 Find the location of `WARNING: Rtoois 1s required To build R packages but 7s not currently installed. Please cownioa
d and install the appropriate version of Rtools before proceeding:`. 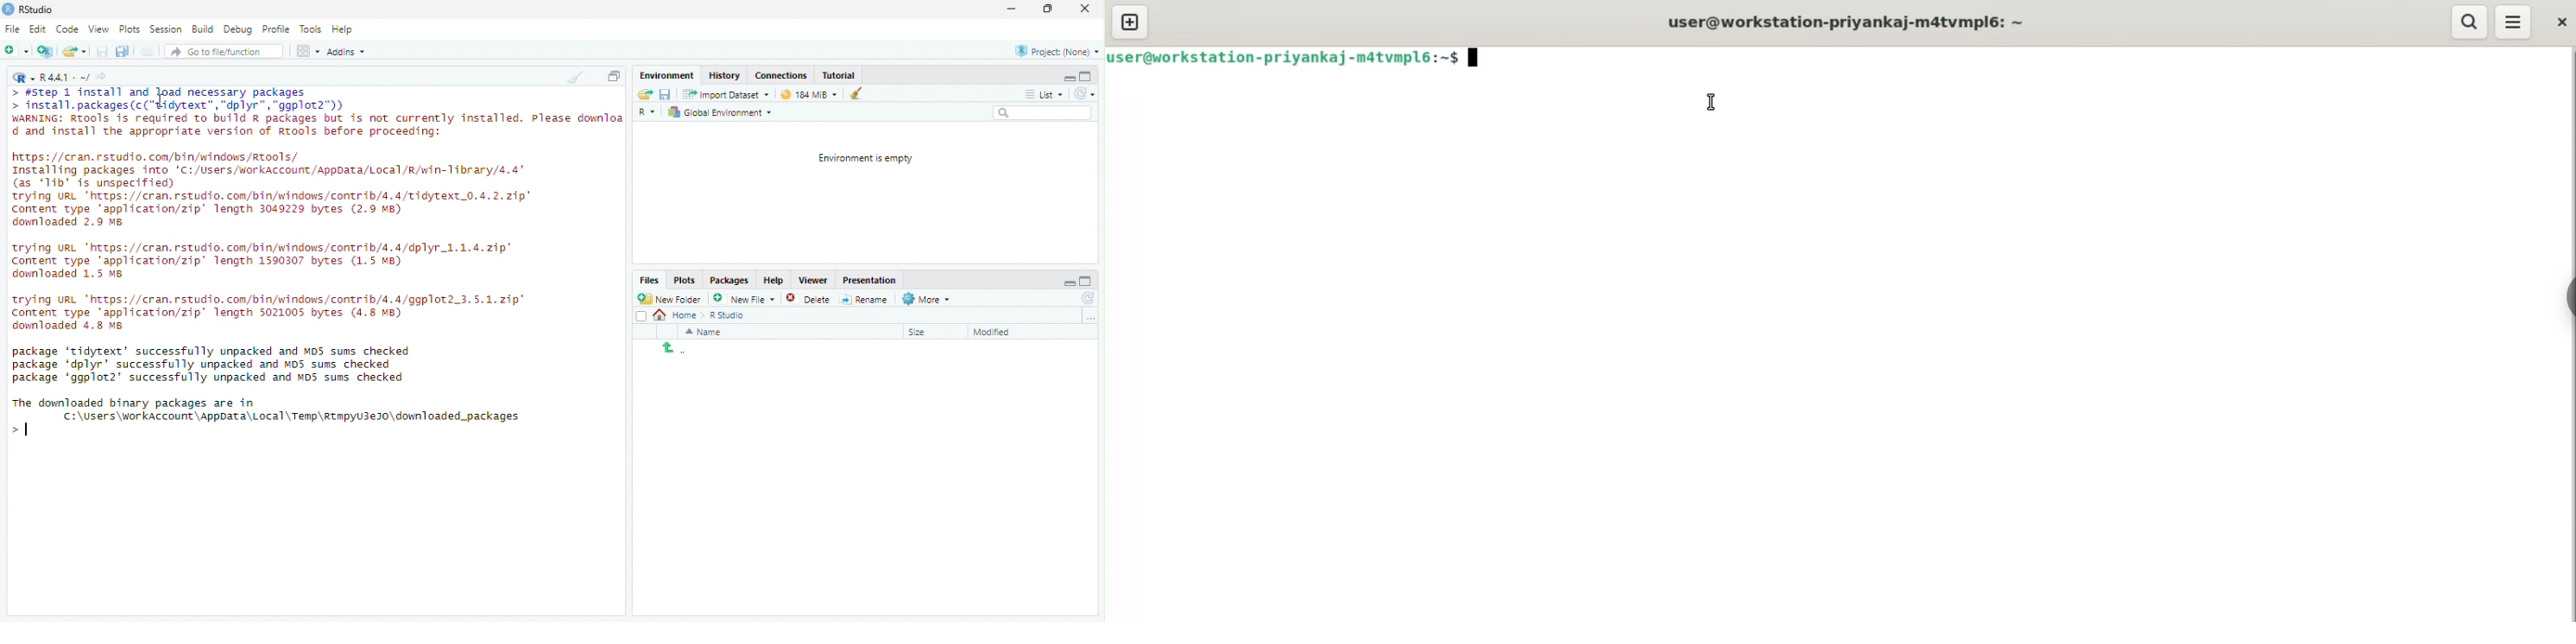

WARNING: Rtoois 1s required To build R packages but 7s not currently installed. Please cownioa
d and install the appropriate version of Rtools before proceeding: is located at coordinates (316, 127).